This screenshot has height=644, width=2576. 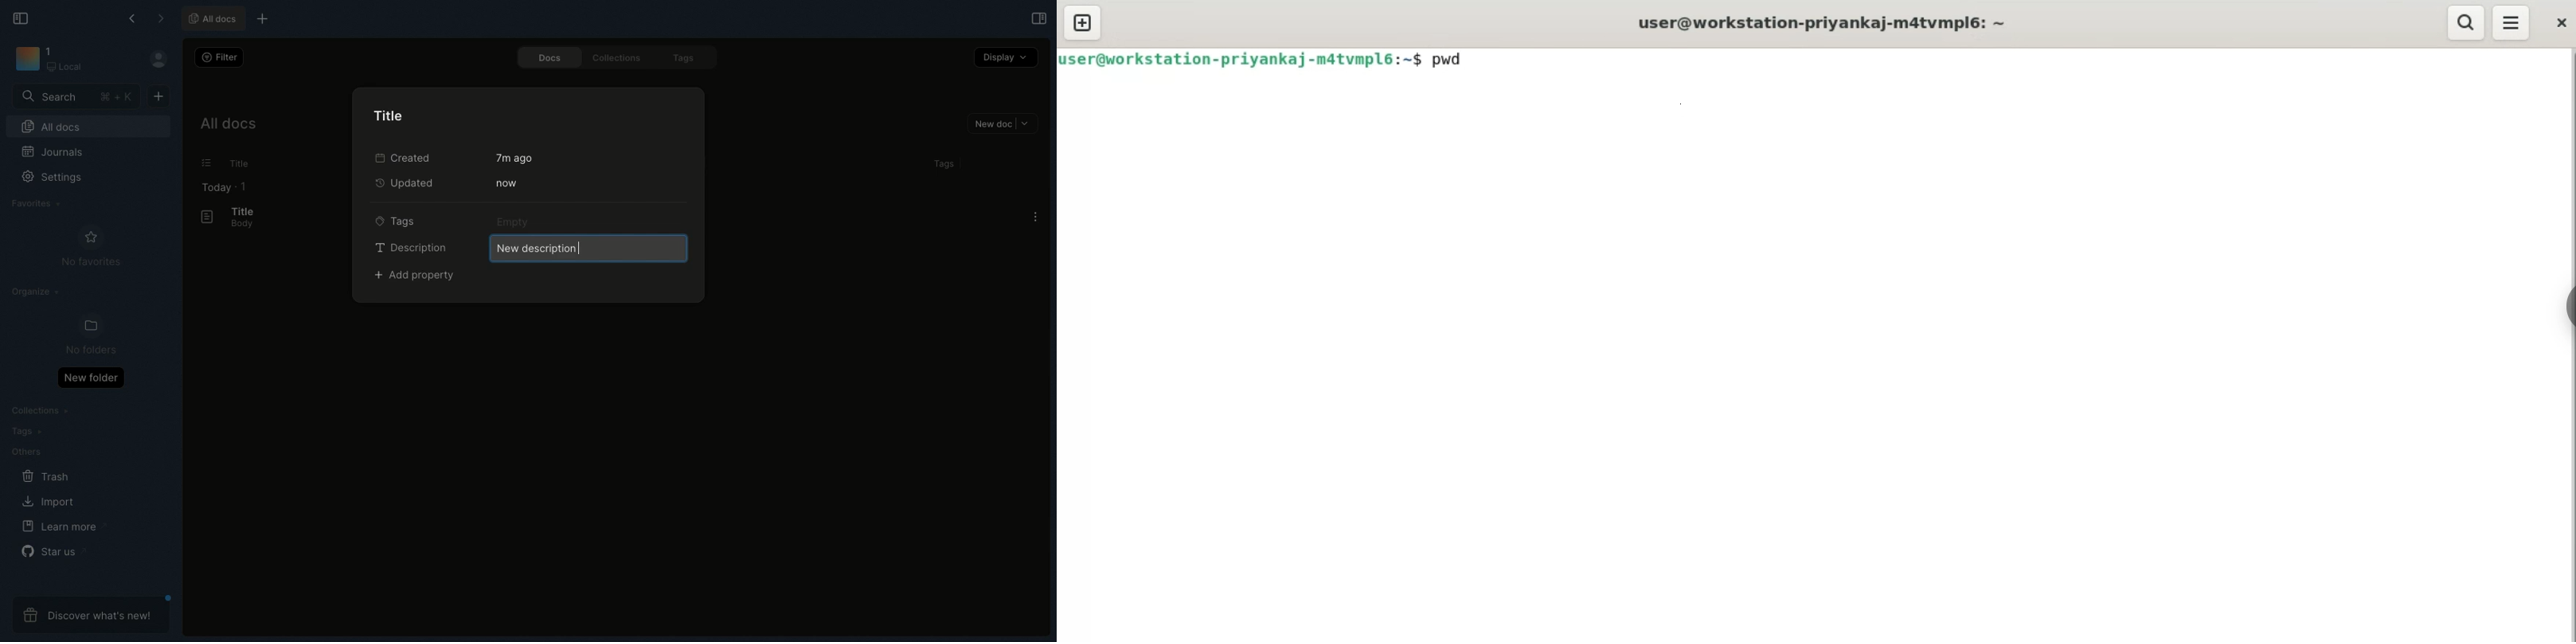 What do you see at coordinates (54, 154) in the screenshot?
I see `Journals` at bounding box center [54, 154].